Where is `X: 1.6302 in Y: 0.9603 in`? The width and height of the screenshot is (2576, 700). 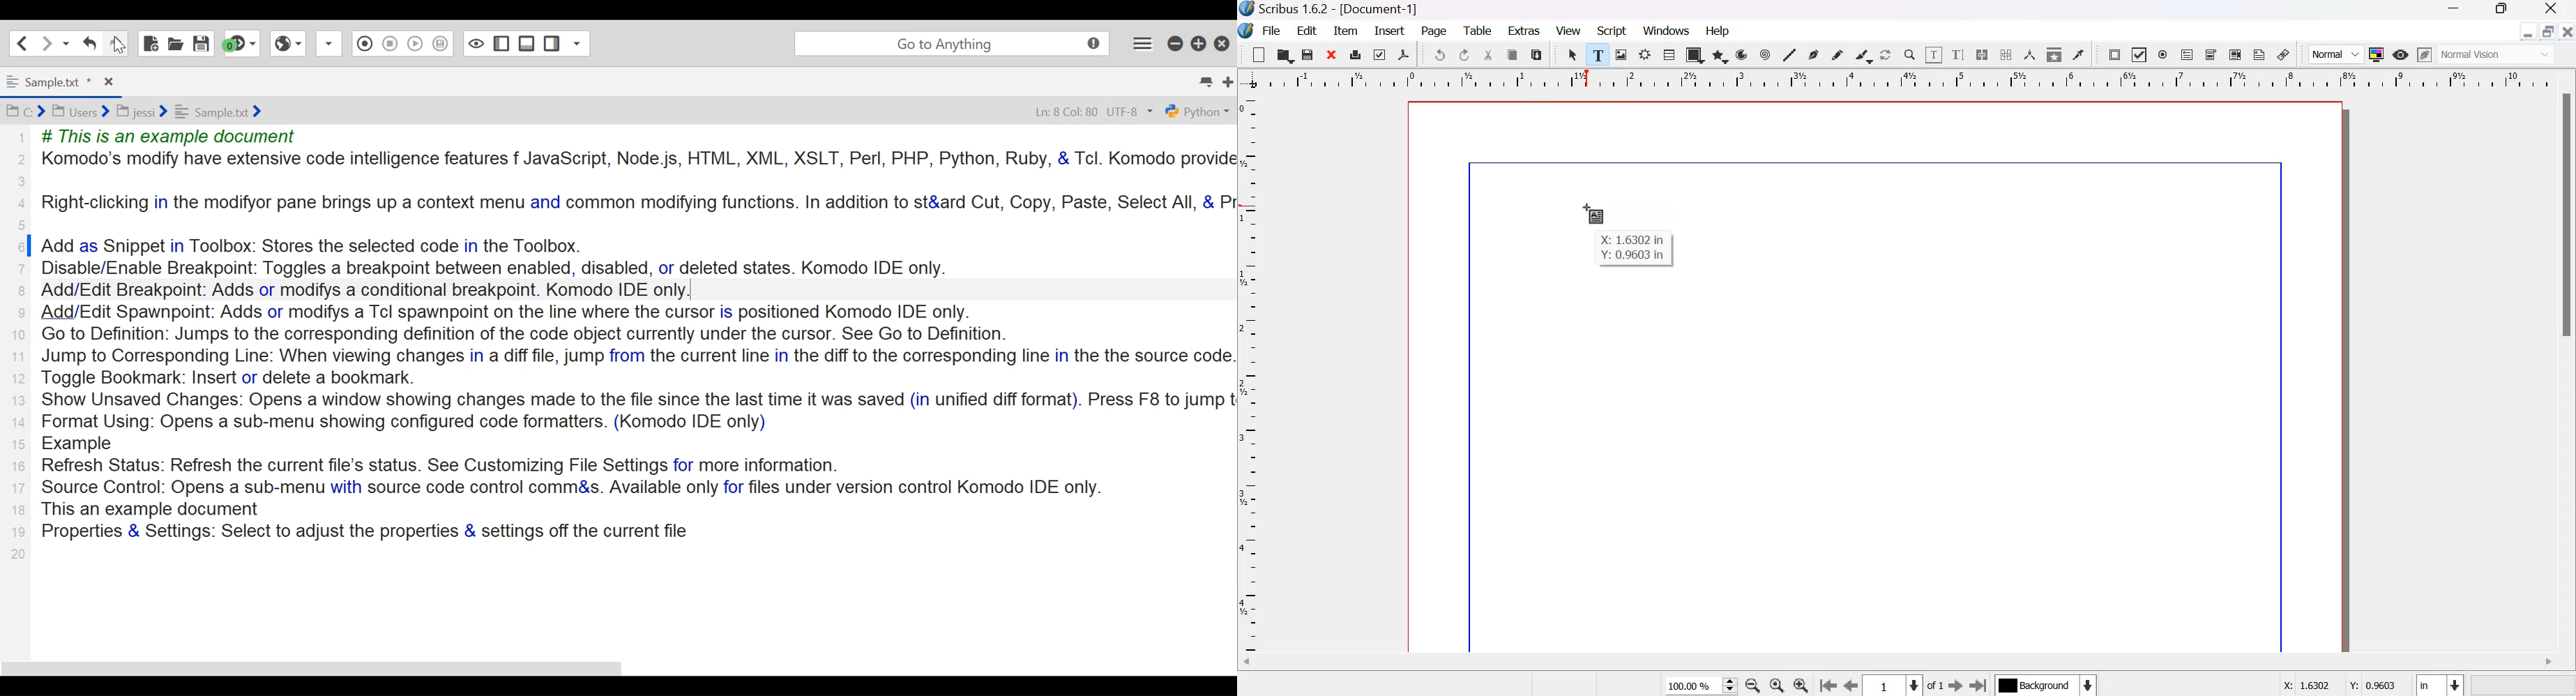 X: 1.6302 in Y: 0.9603 in is located at coordinates (1636, 248).